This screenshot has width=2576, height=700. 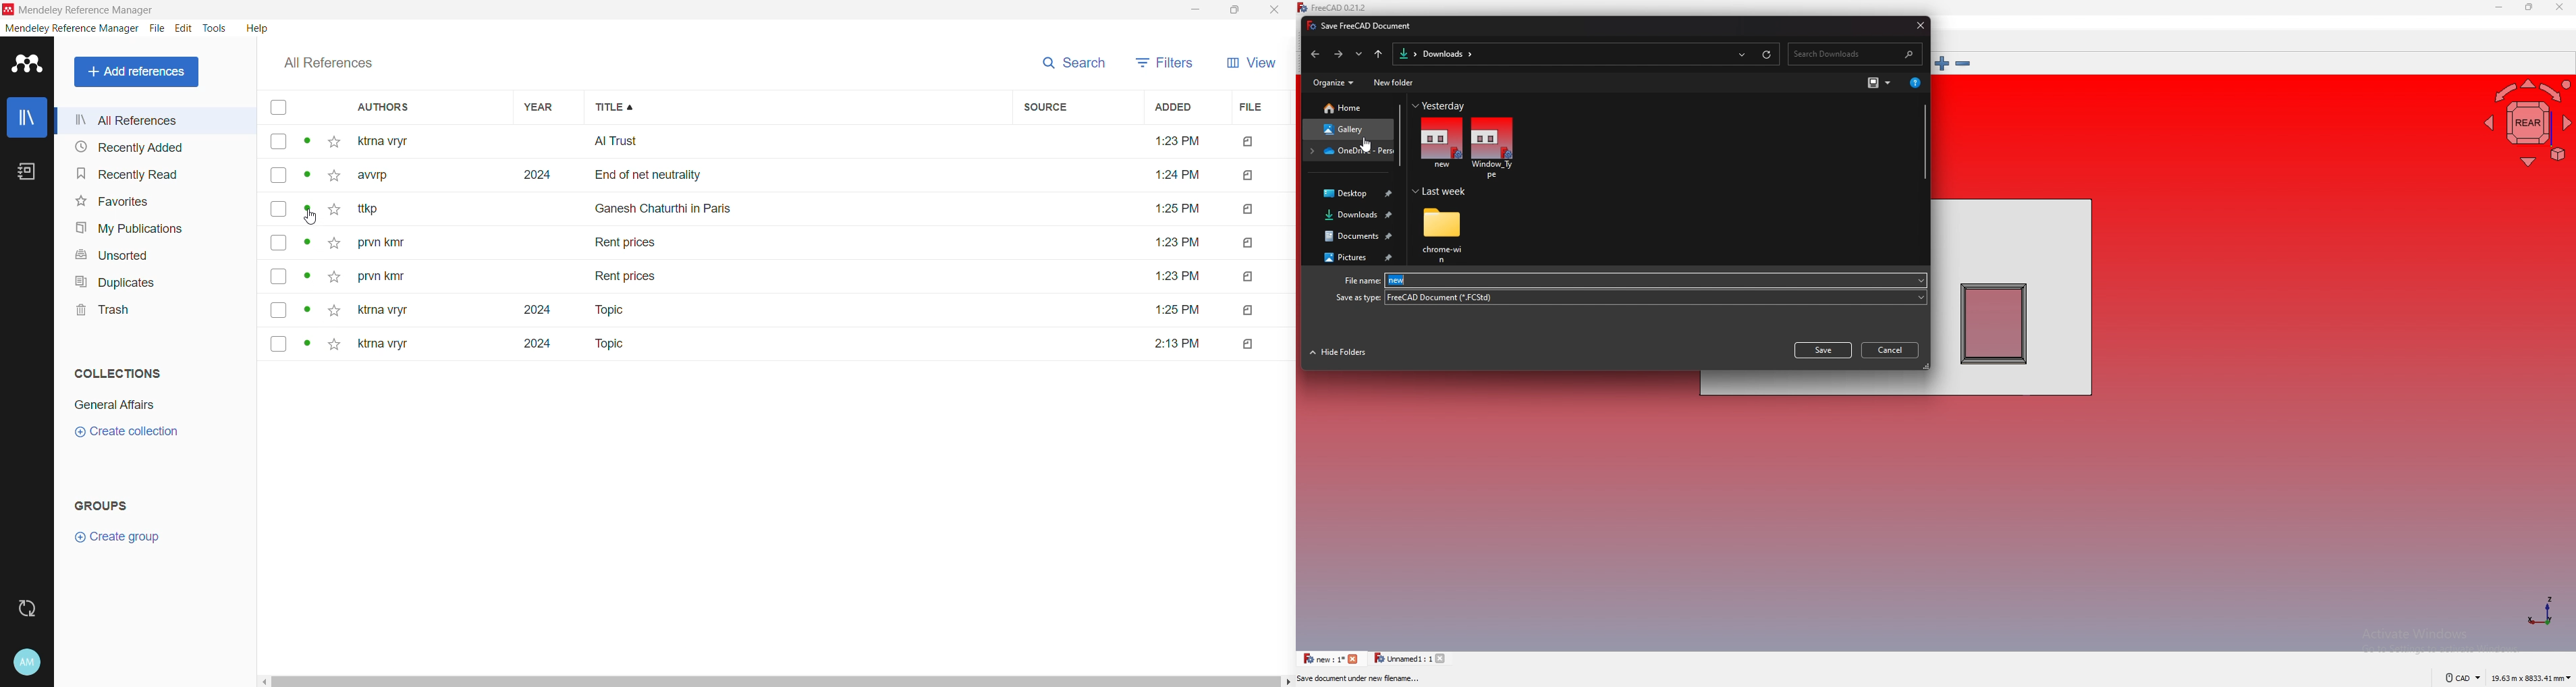 I want to click on Recently Read, so click(x=128, y=175).